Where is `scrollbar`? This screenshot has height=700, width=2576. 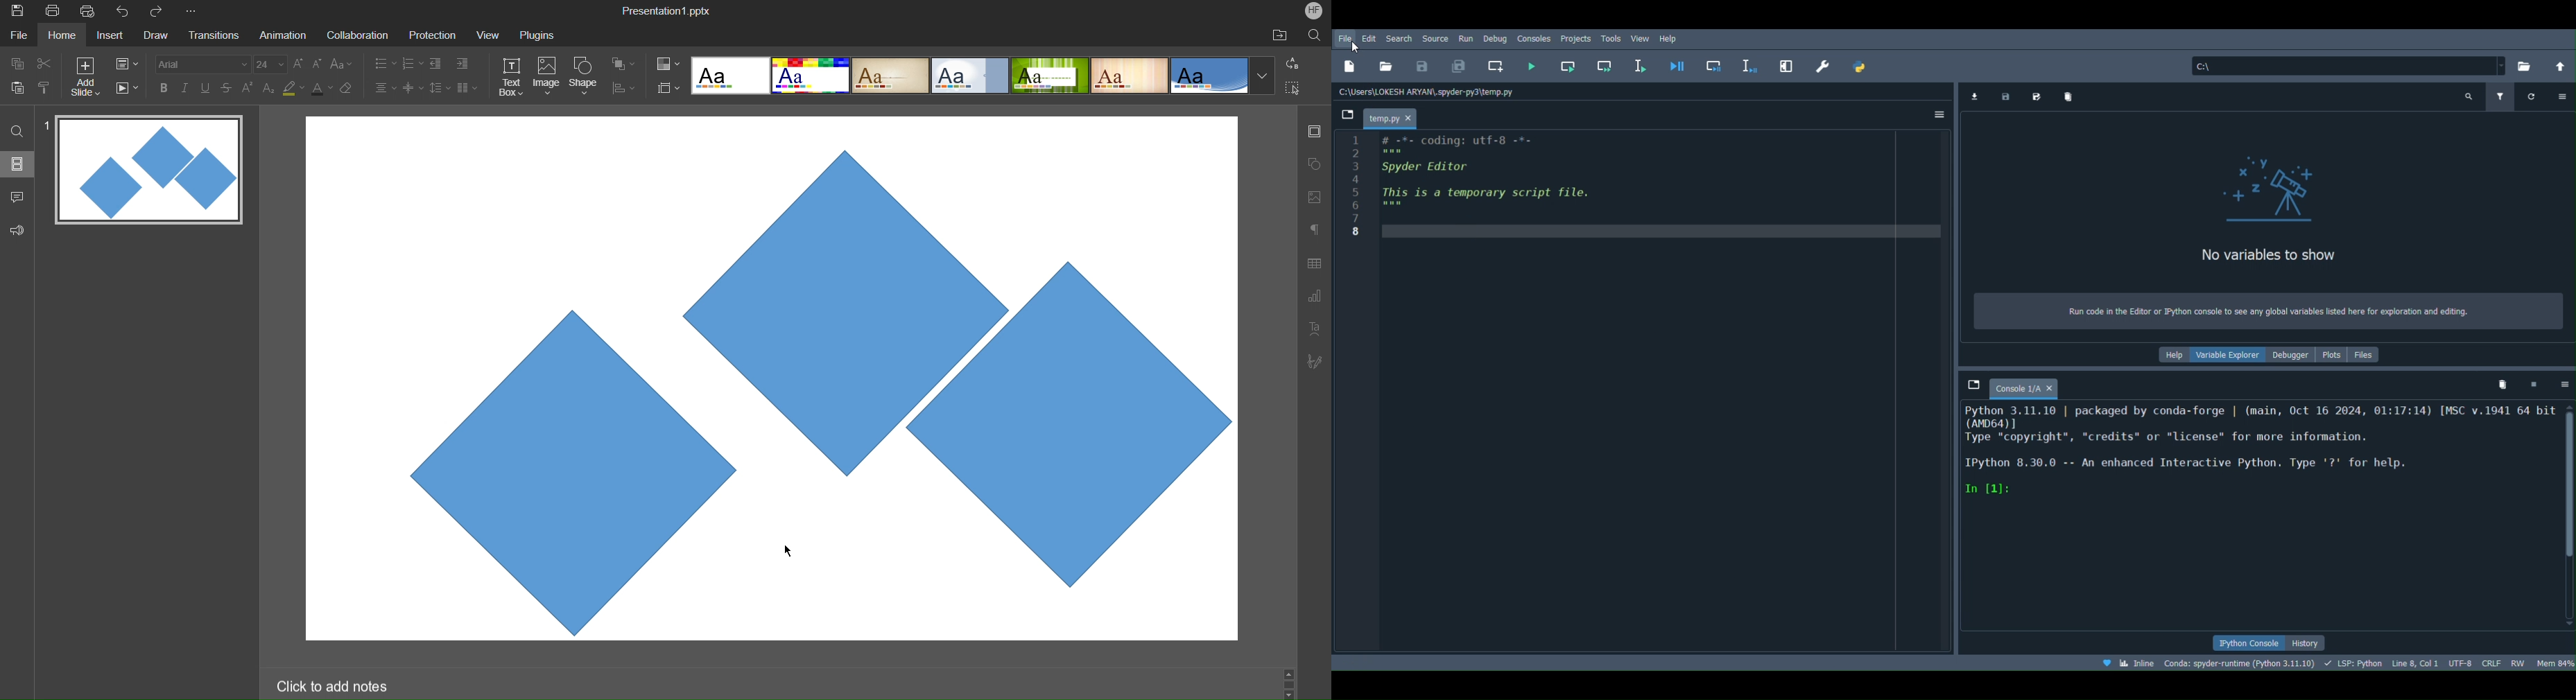
scrollbar is located at coordinates (1288, 683).